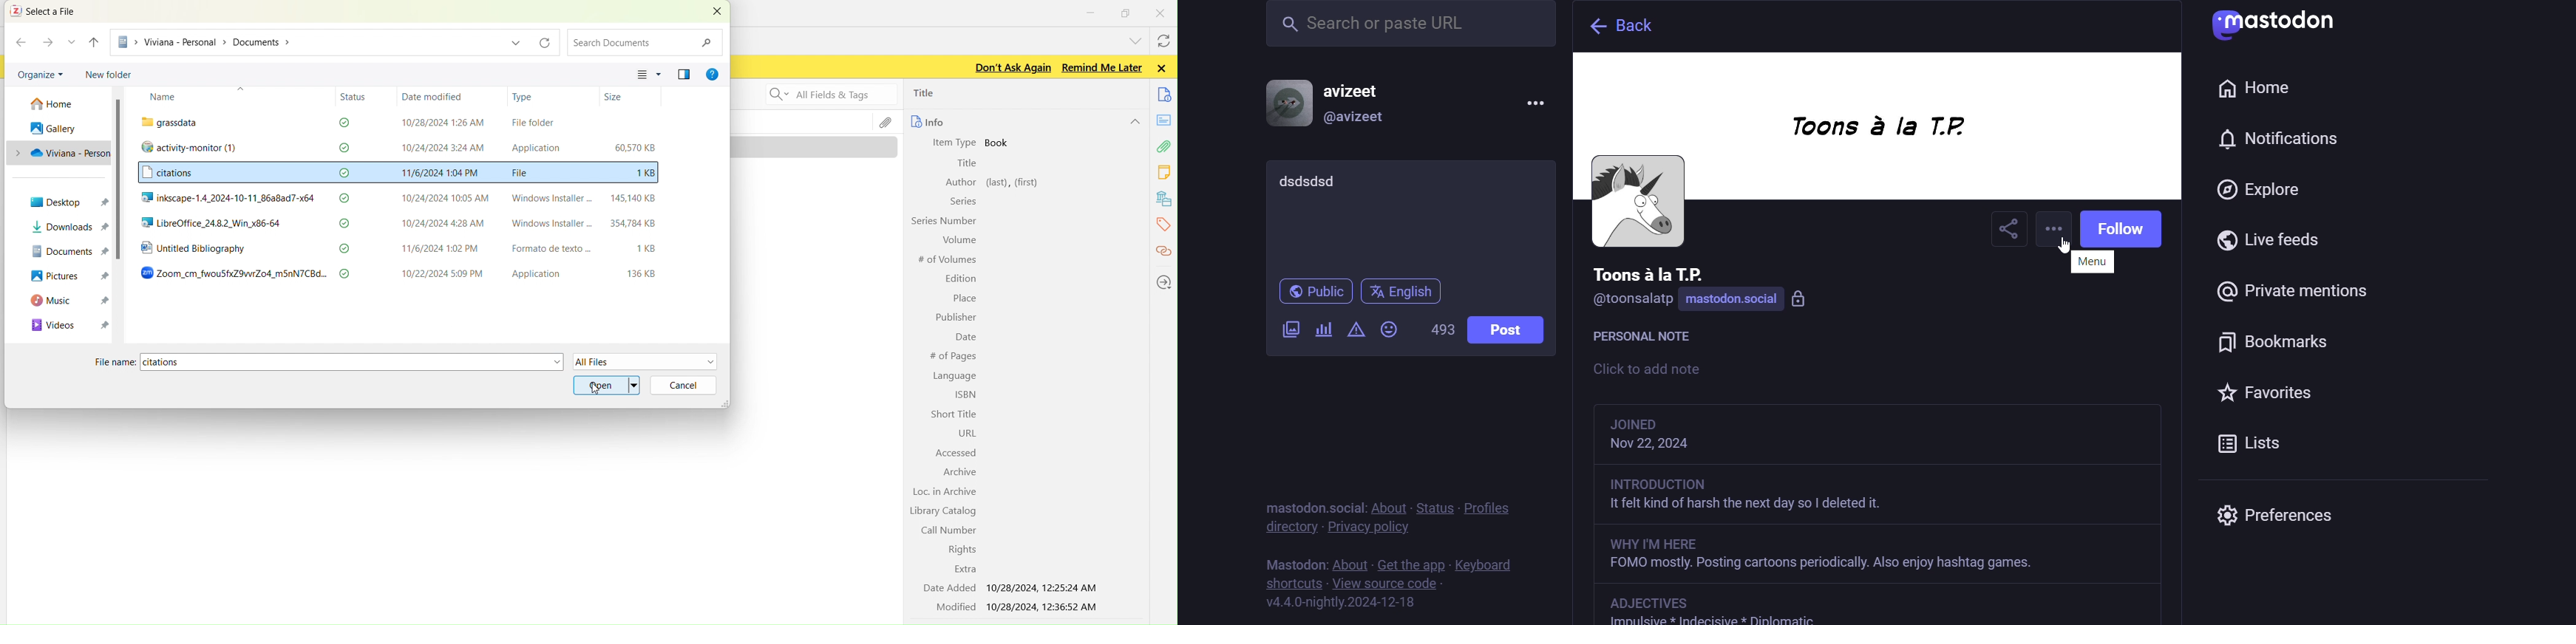  I want to click on minimize, so click(1092, 10).